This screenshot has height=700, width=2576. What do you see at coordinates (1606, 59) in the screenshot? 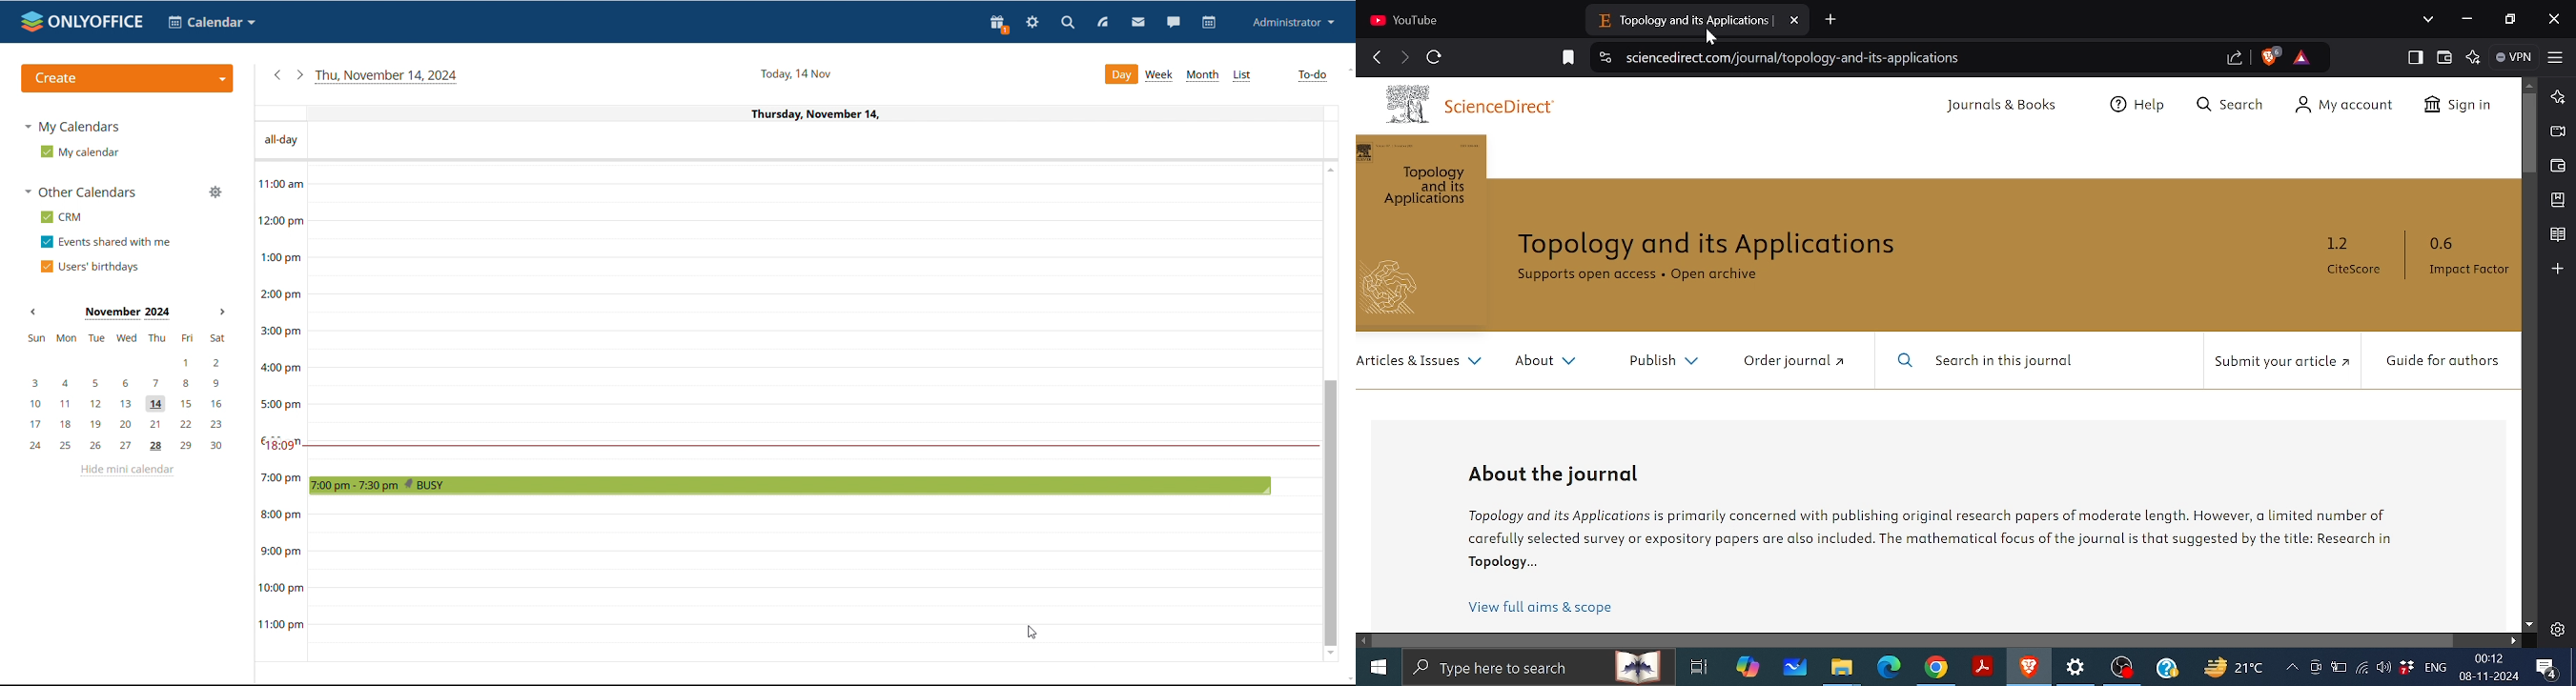
I see `View cite information` at bounding box center [1606, 59].